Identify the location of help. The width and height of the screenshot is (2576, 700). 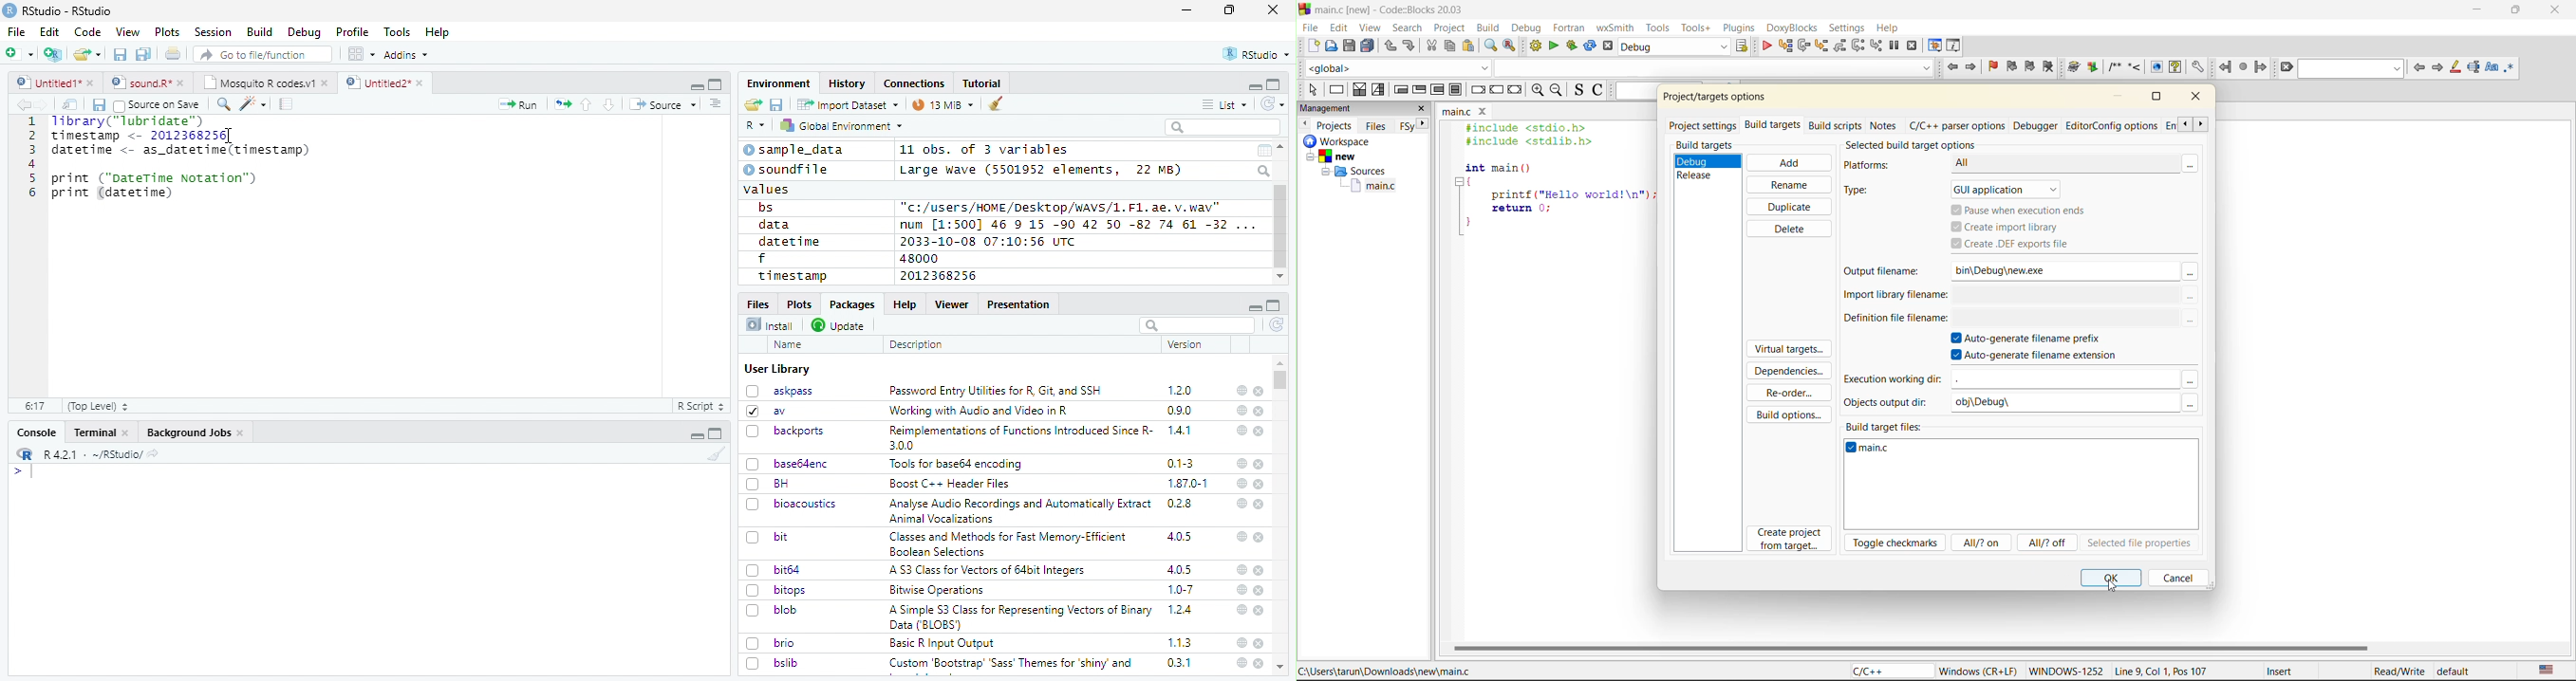
(1891, 29).